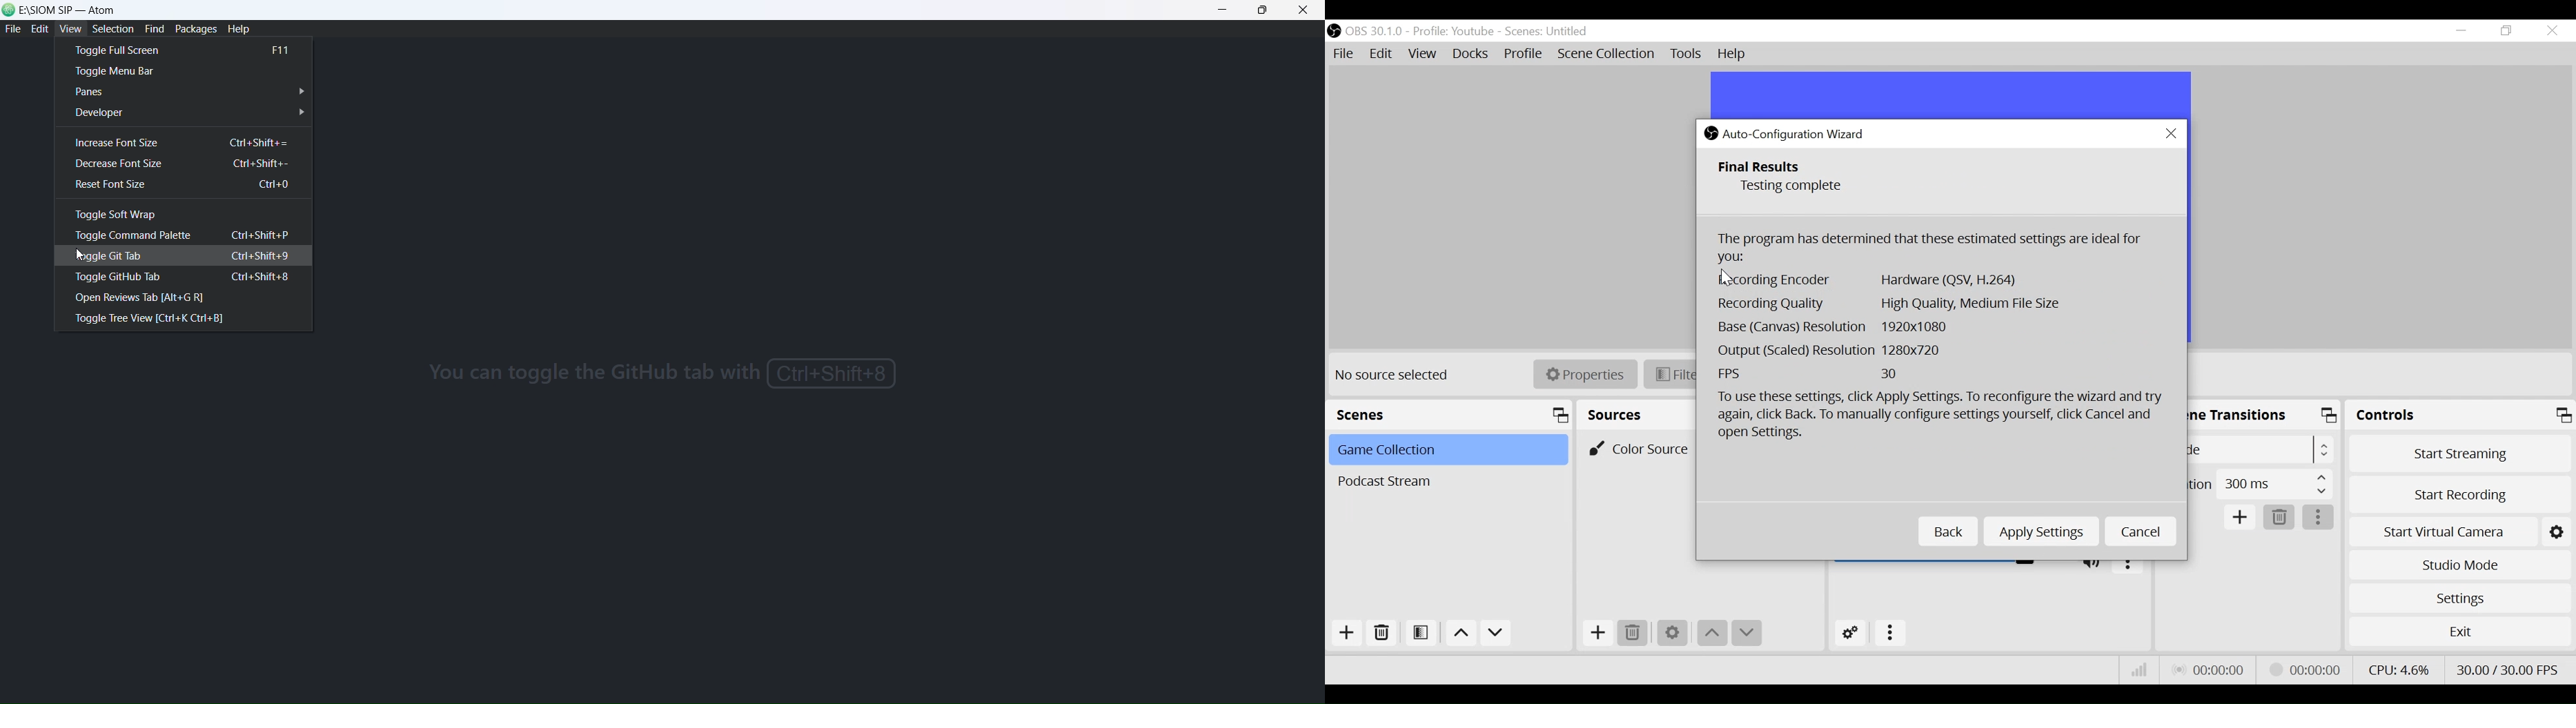  Describe the element at coordinates (1453, 32) in the screenshot. I see `profile` at that location.